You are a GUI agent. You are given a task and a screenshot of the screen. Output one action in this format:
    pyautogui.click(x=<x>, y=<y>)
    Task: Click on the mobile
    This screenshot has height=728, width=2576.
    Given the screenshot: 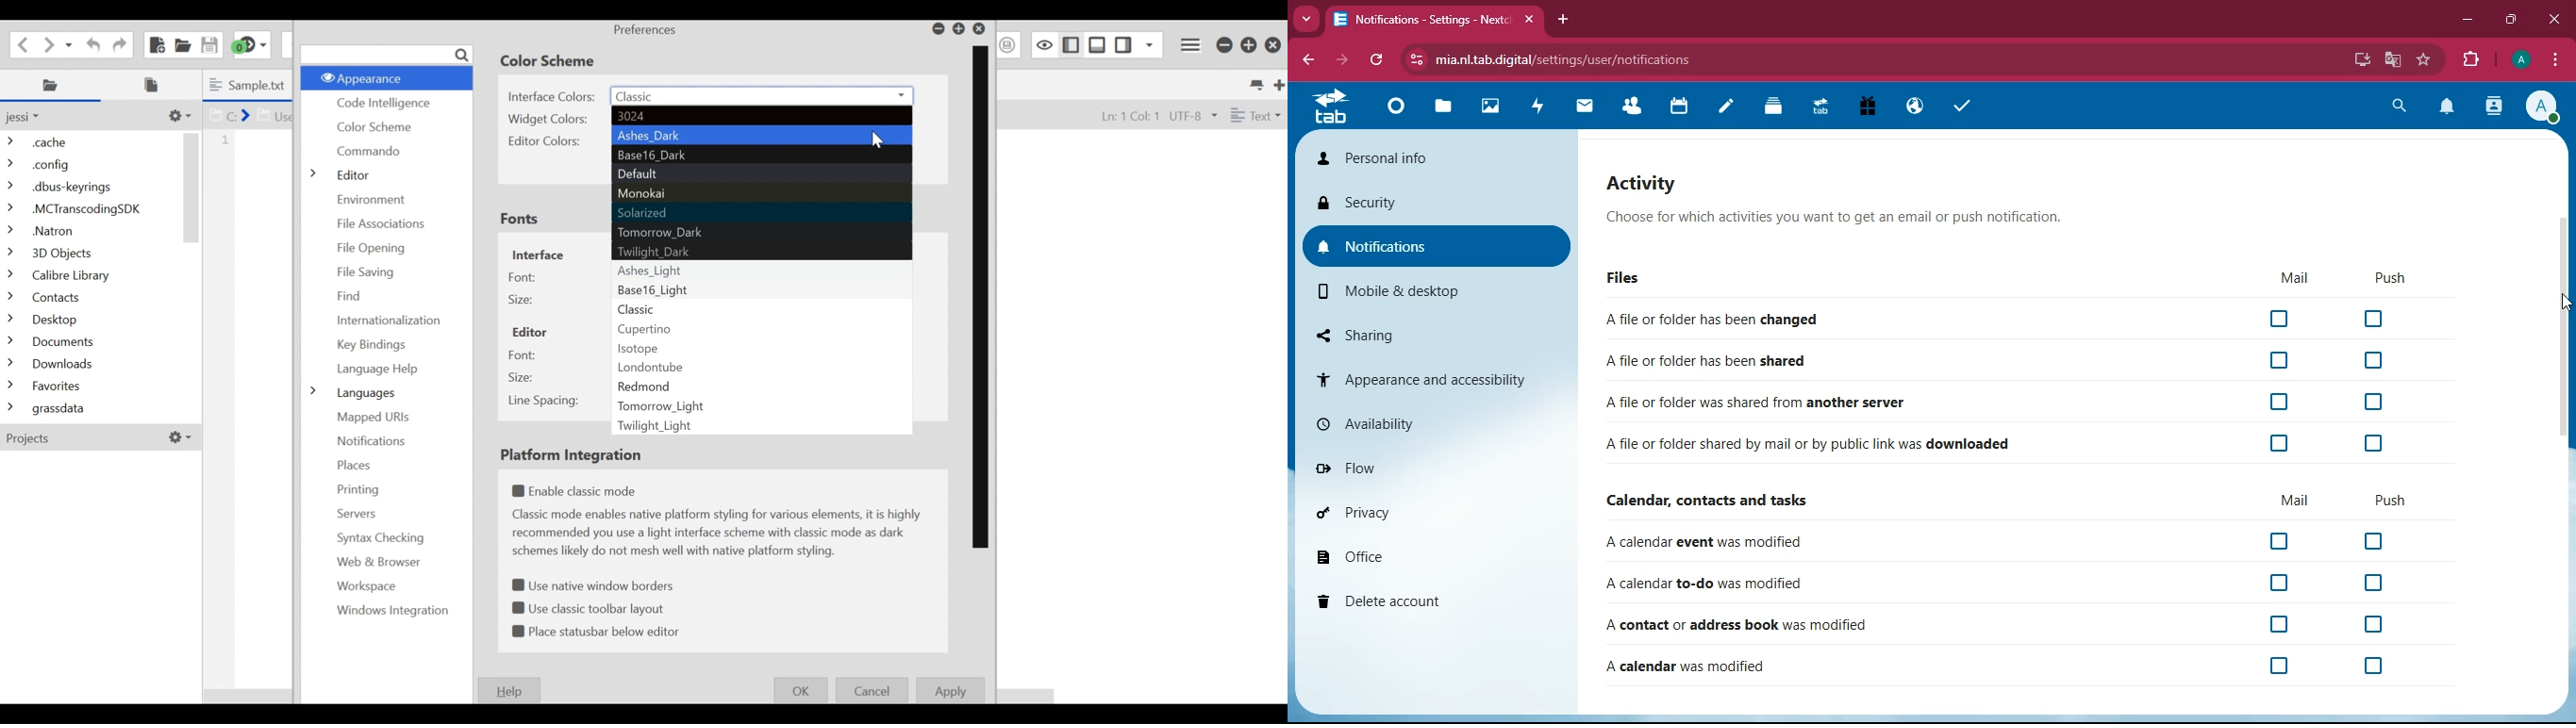 What is the action you would take?
    pyautogui.click(x=1436, y=294)
    